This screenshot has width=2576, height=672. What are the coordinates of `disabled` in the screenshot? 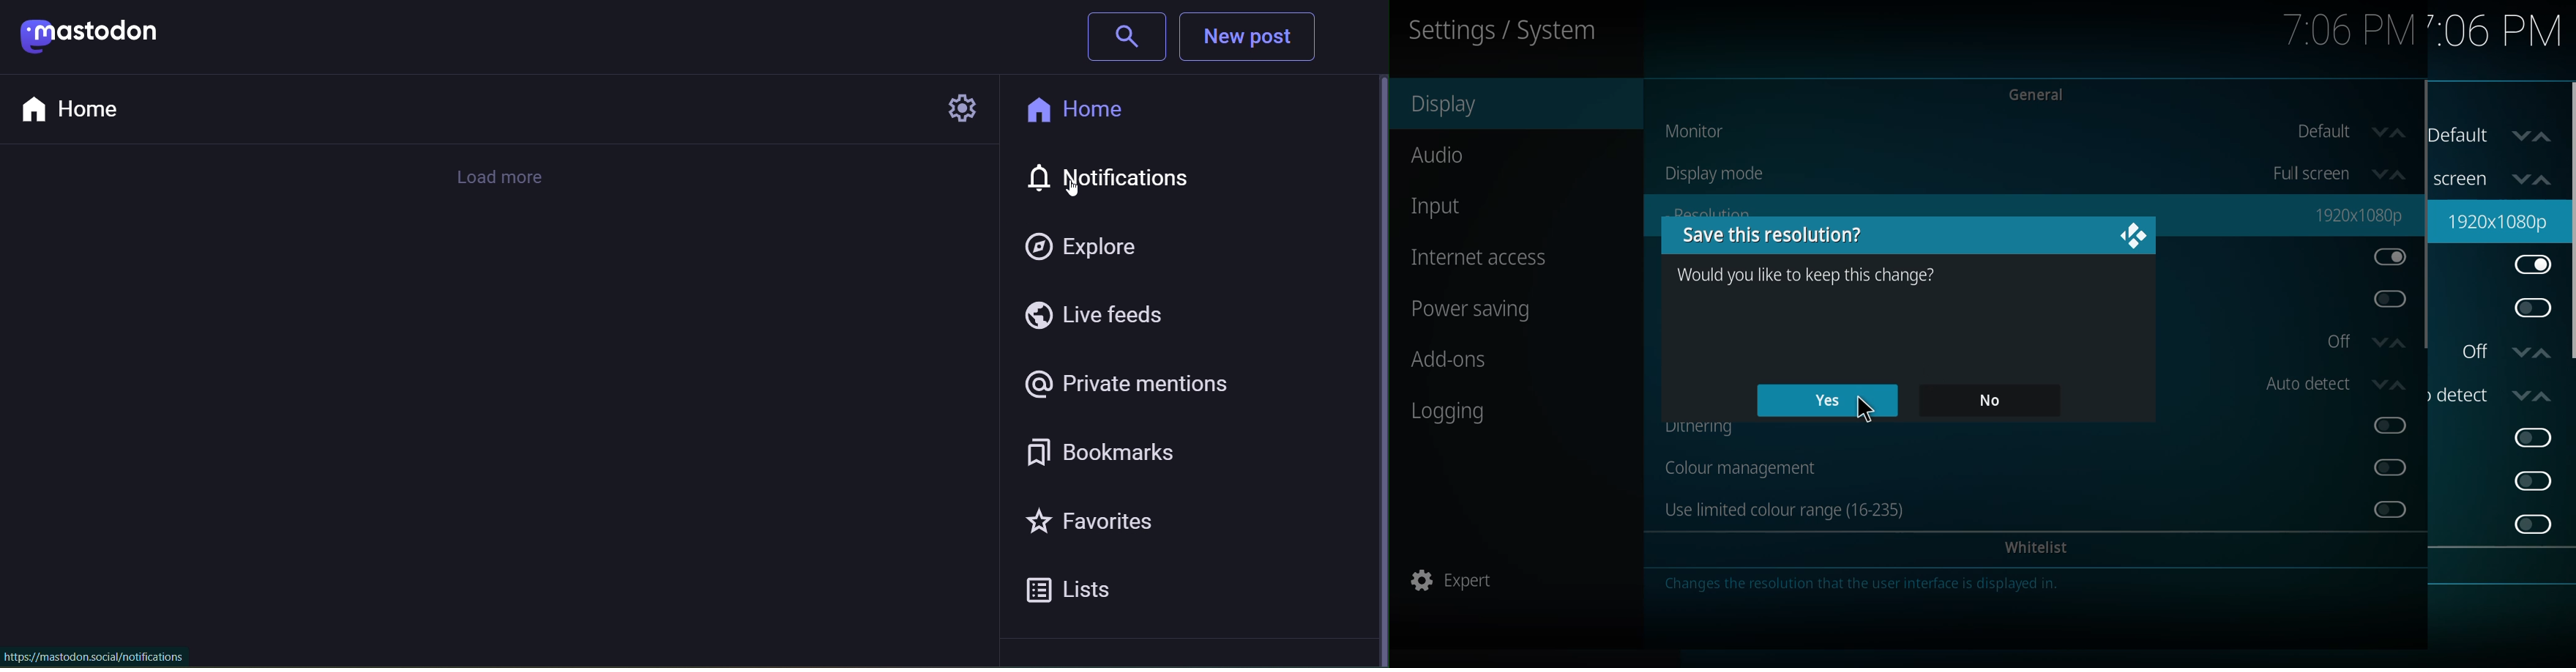 It's located at (2382, 510).